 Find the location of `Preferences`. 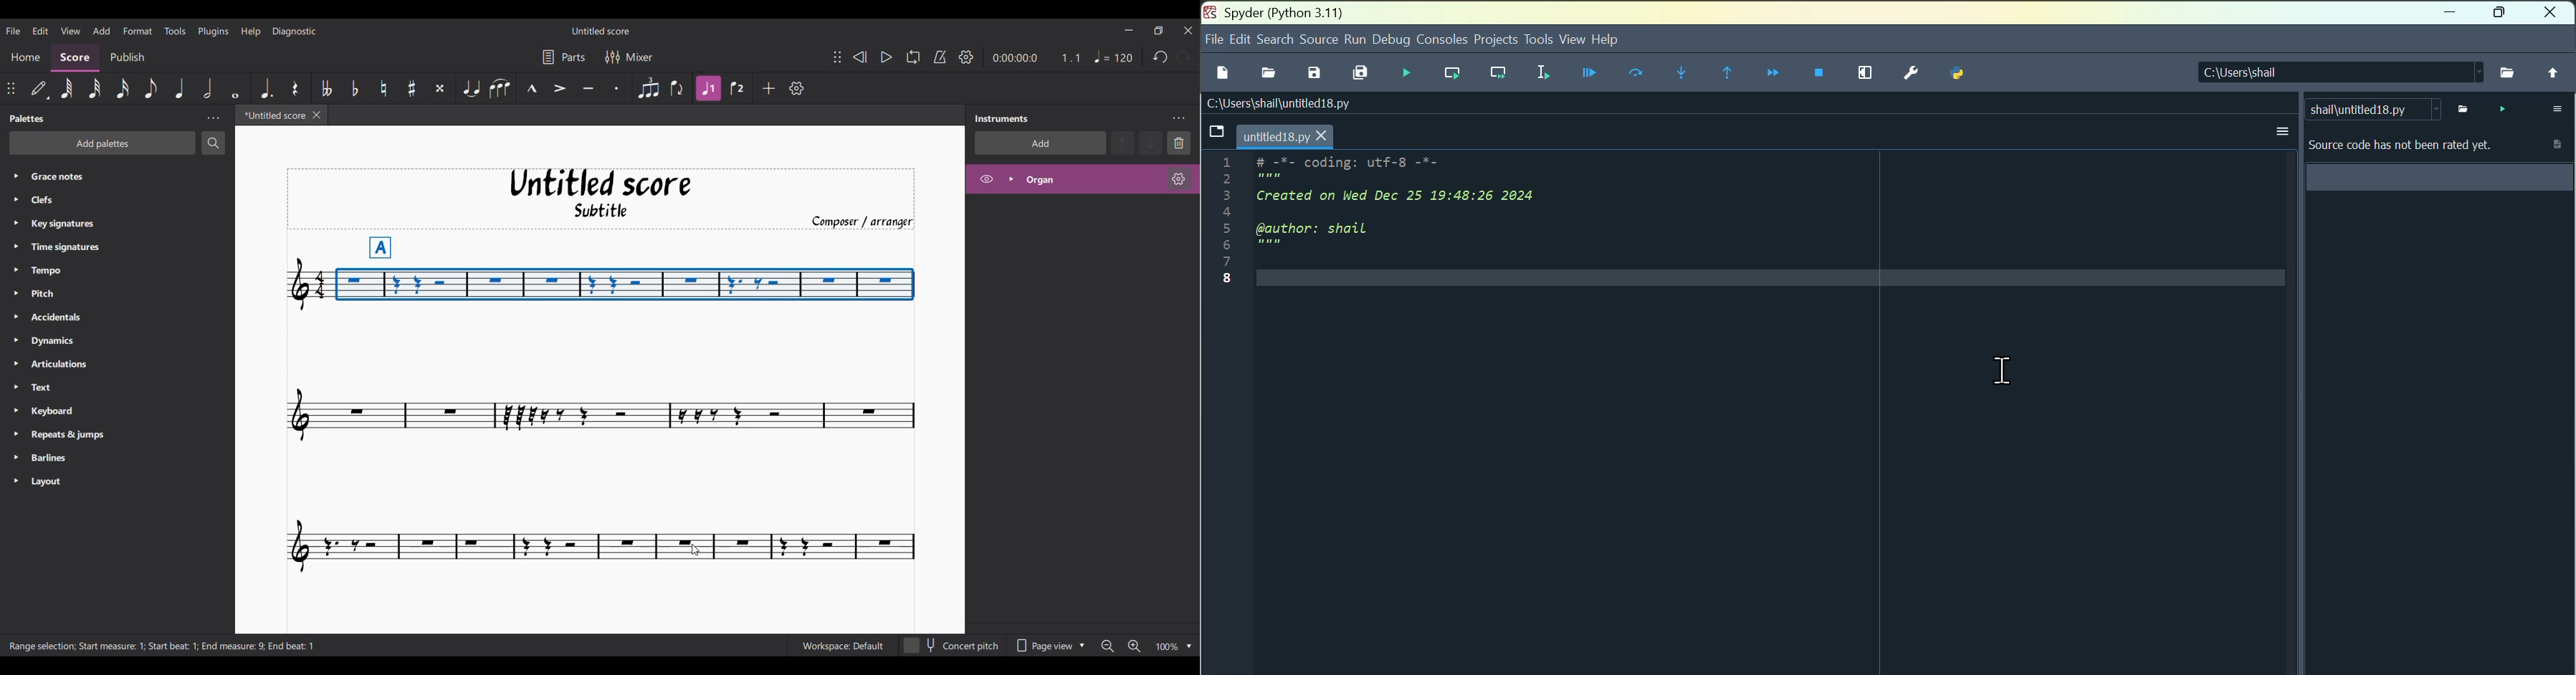

Preferences is located at coordinates (1911, 74).